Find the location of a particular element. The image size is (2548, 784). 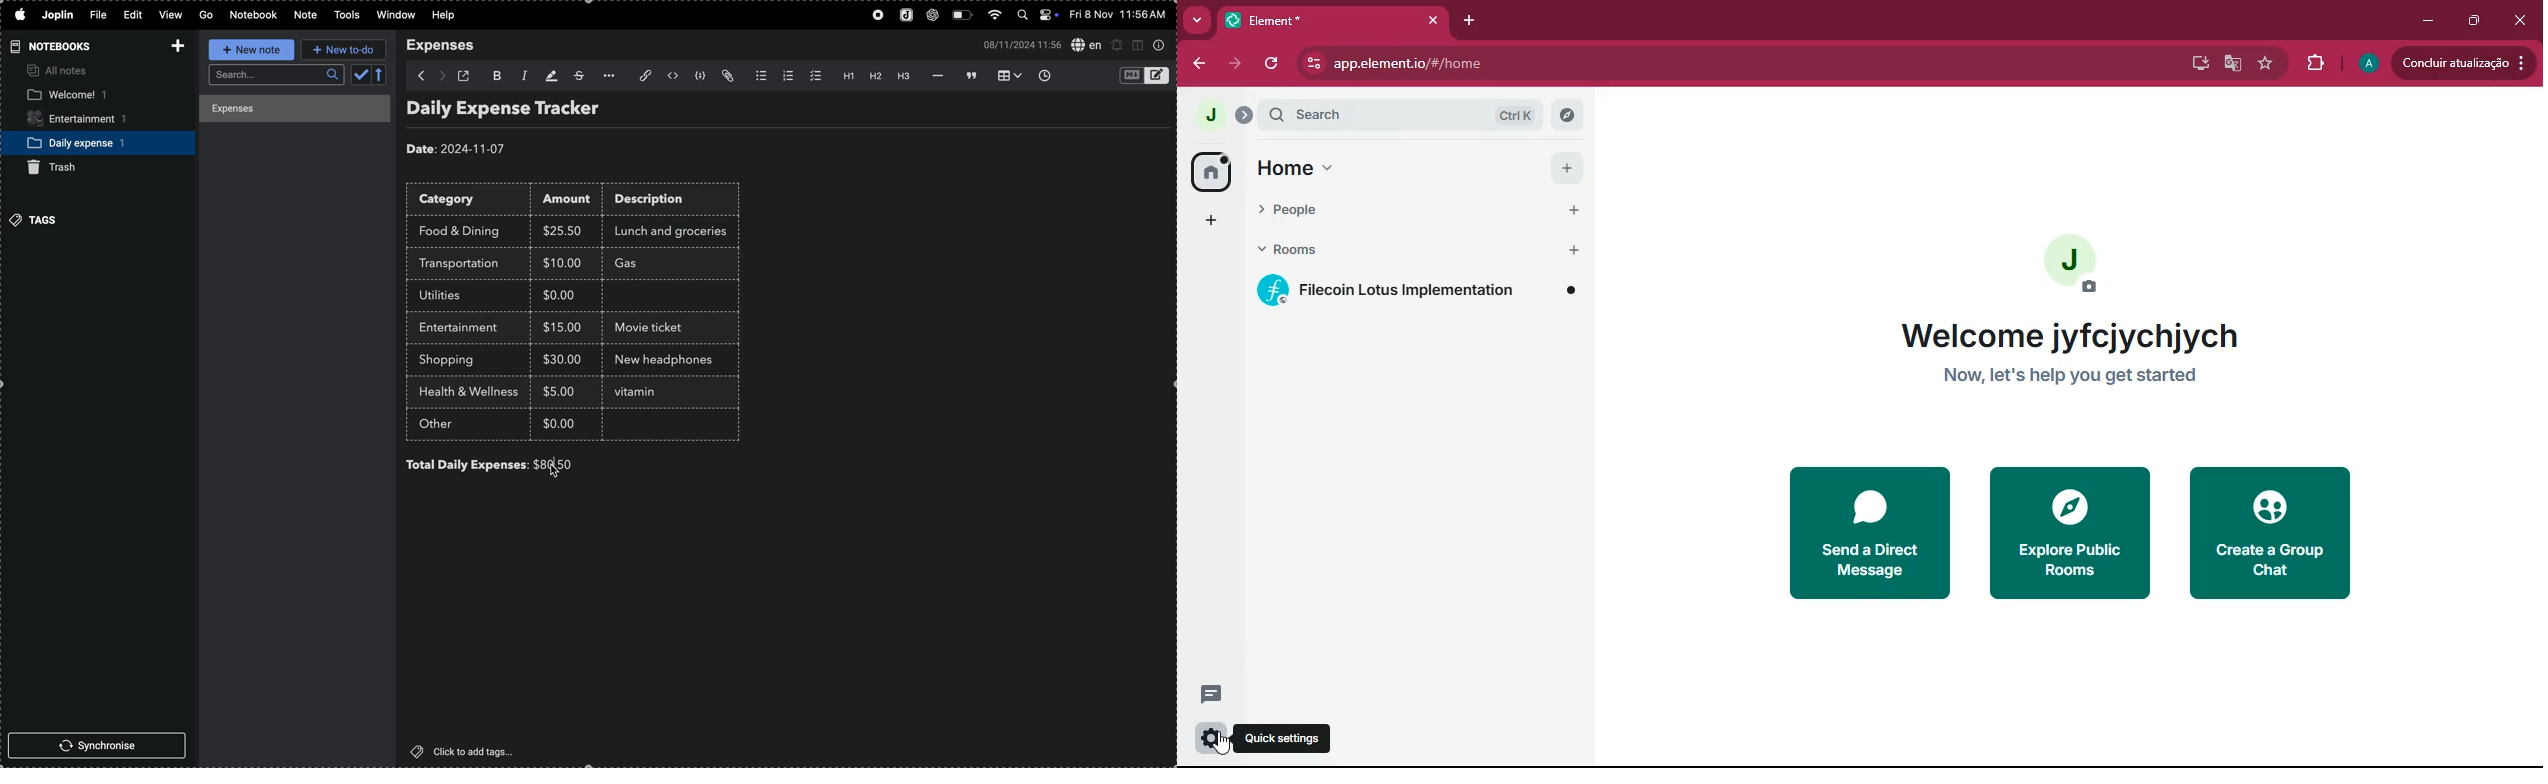

heading 2 is located at coordinates (875, 78).